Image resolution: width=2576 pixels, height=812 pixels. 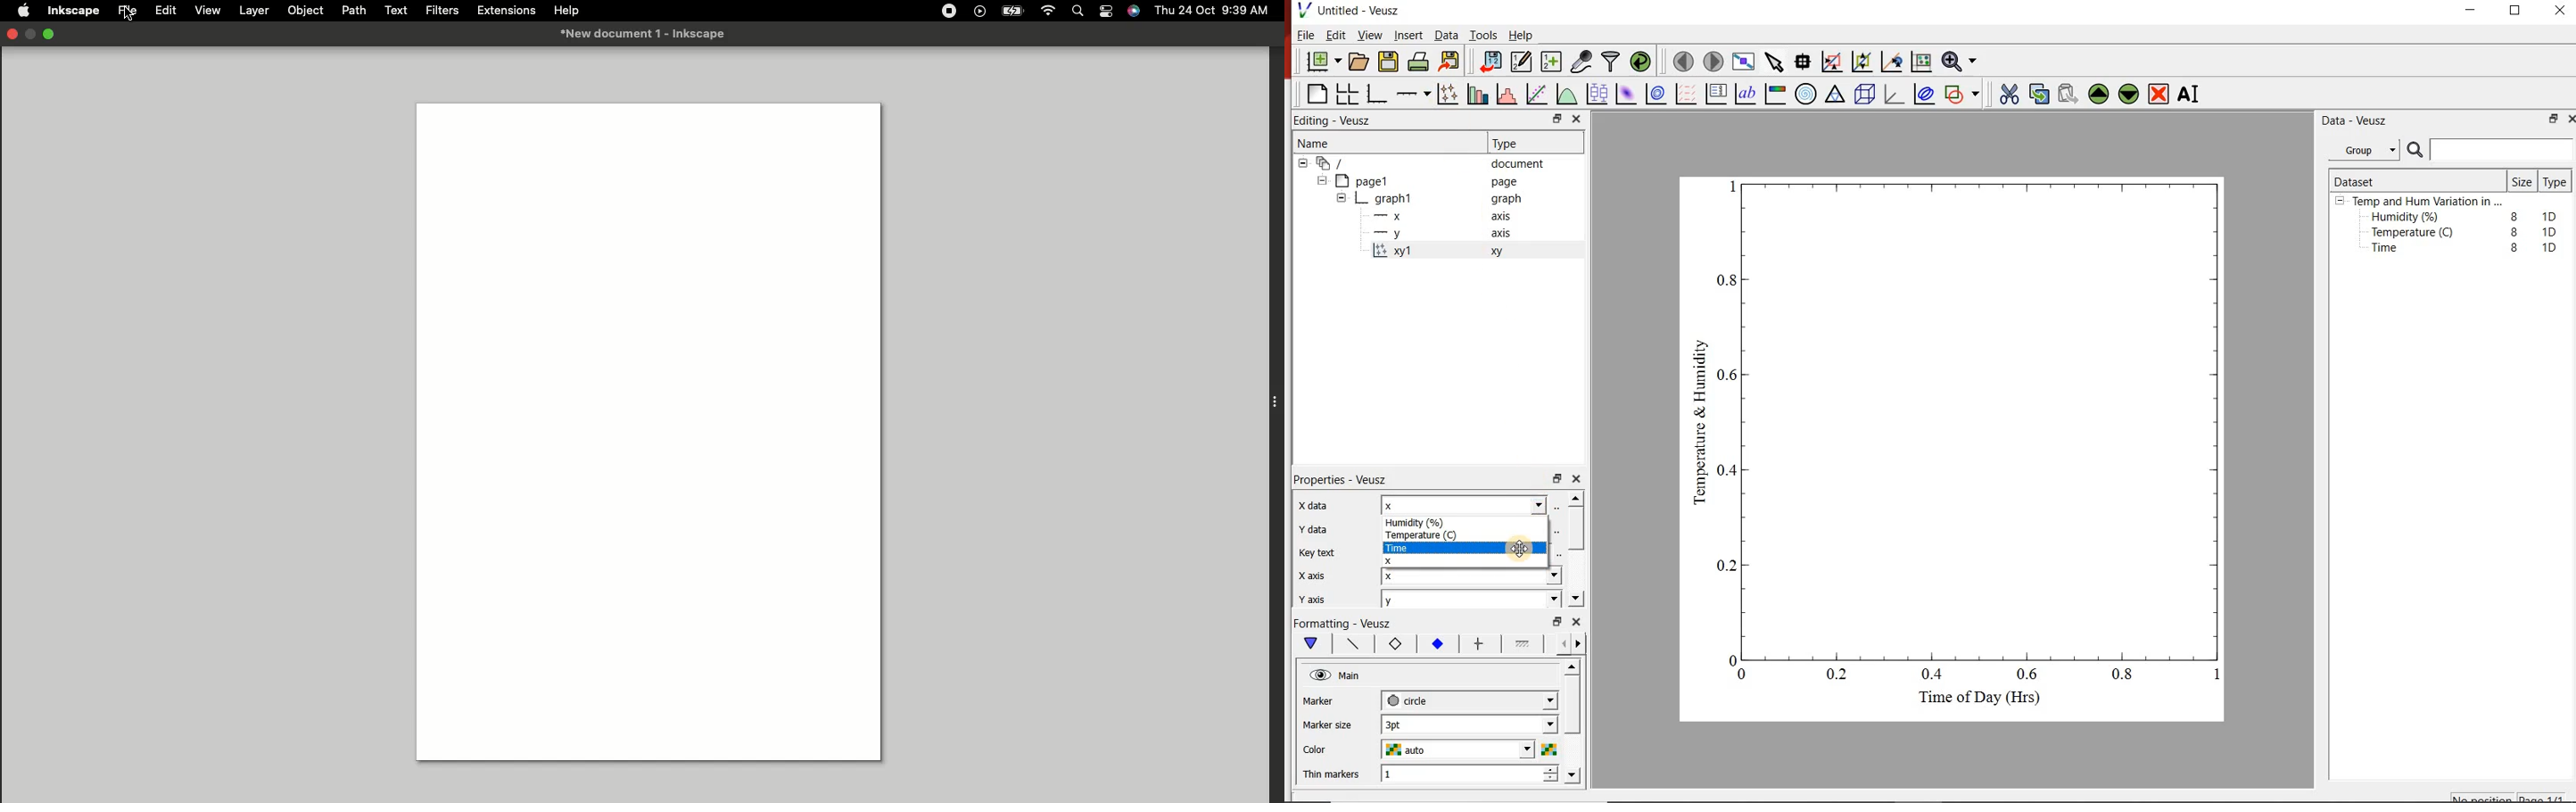 What do you see at coordinates (1547, 118) in the screenshot?
I see `restore down` at bounding box center [1547, 118].